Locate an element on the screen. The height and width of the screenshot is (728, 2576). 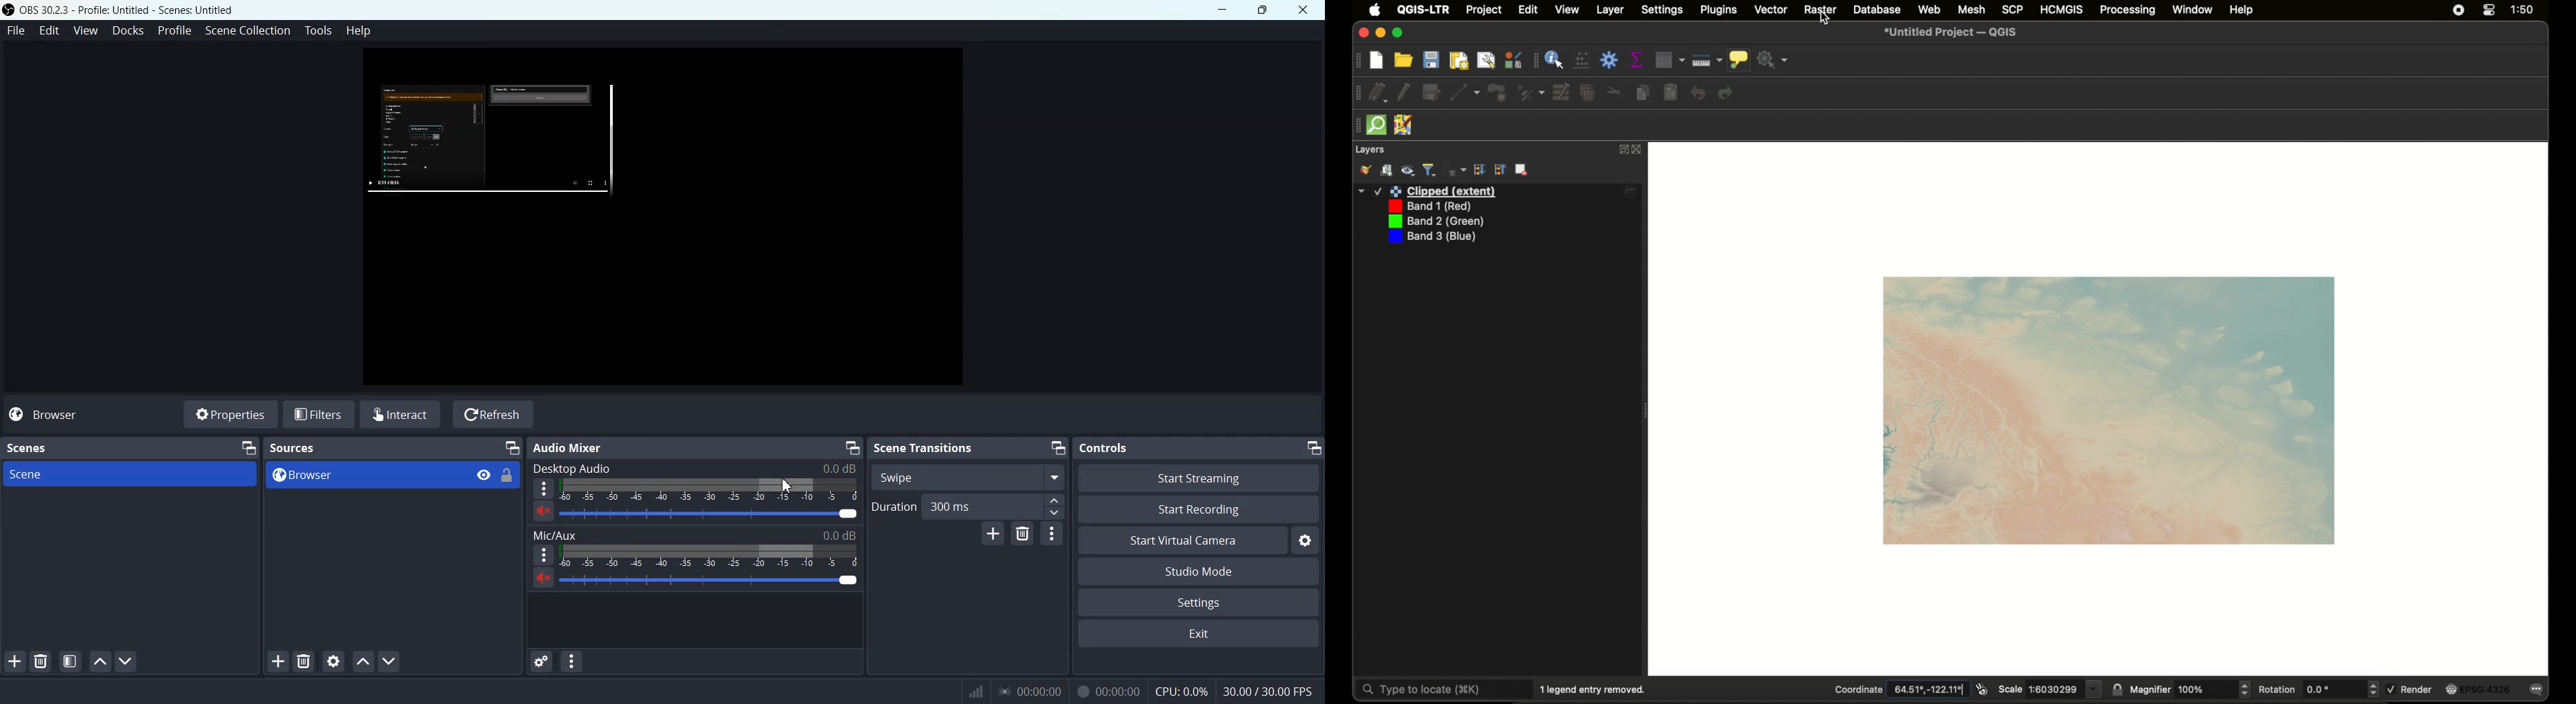
Start Recording is located at coordinates (1197, 510).